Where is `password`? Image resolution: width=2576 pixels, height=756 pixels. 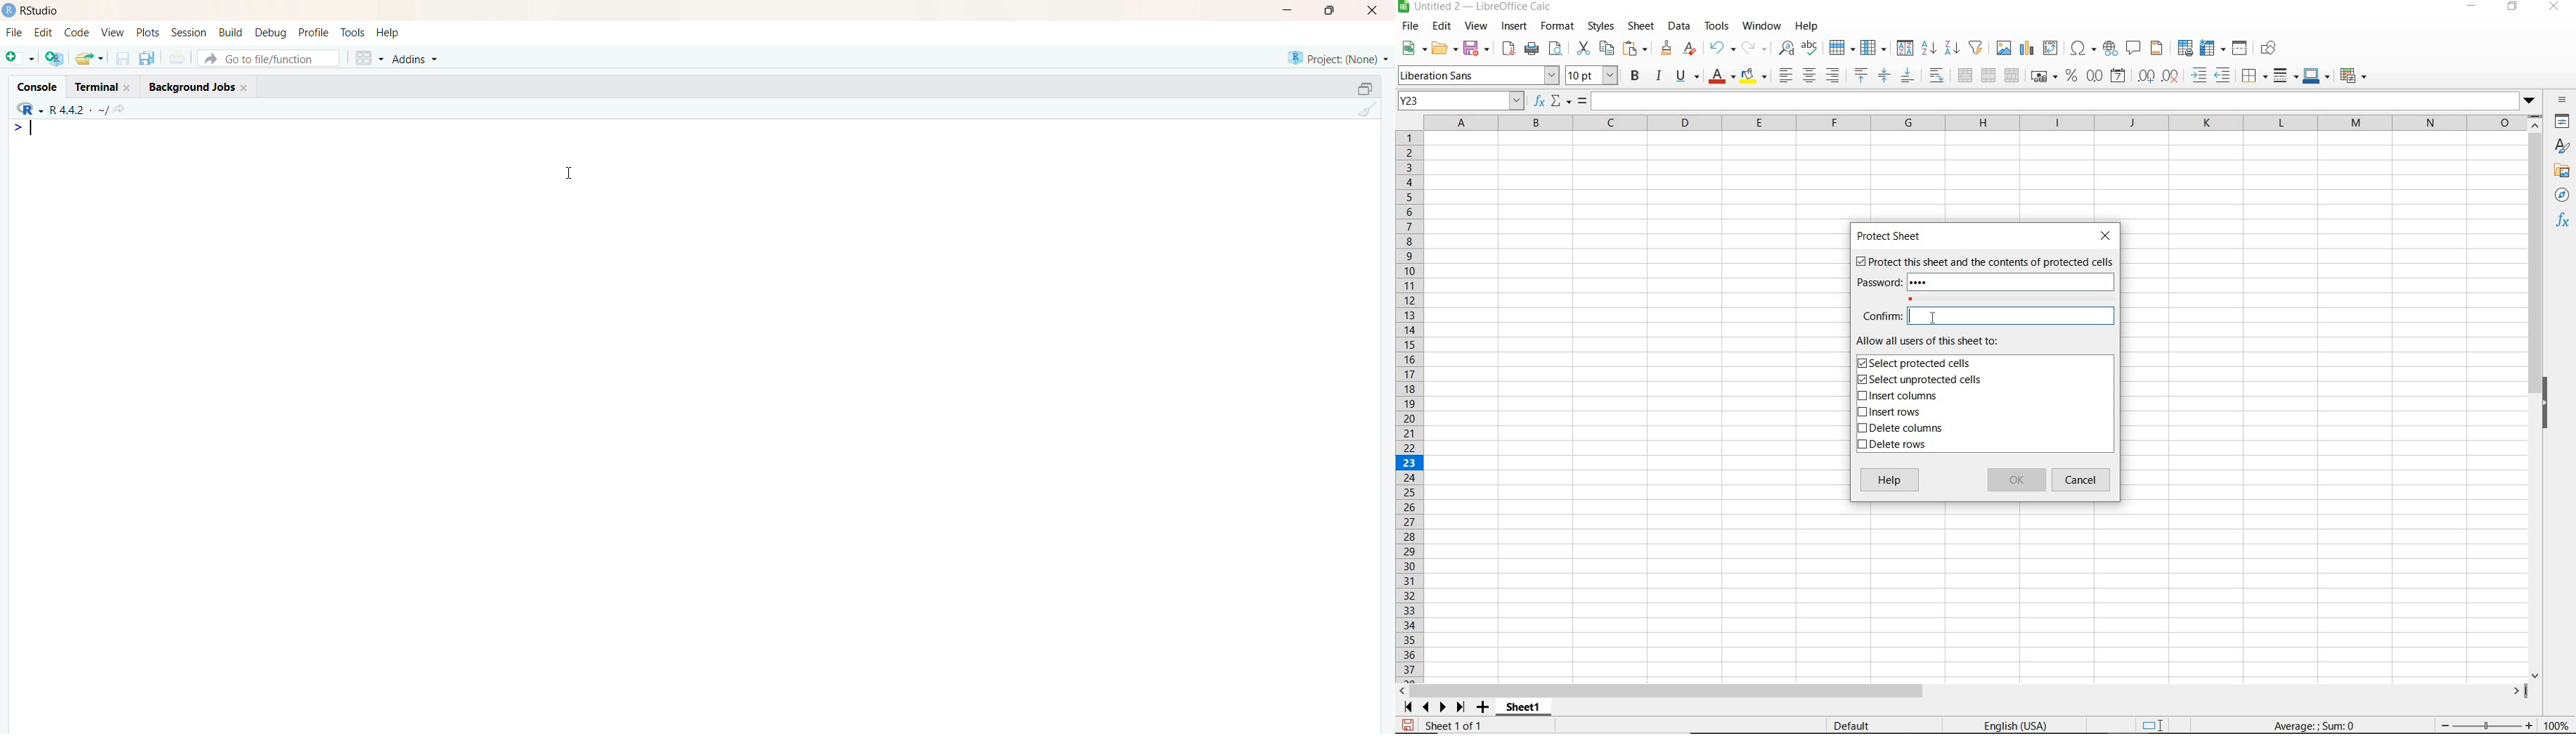 password is located at coordinates (1877, 283).